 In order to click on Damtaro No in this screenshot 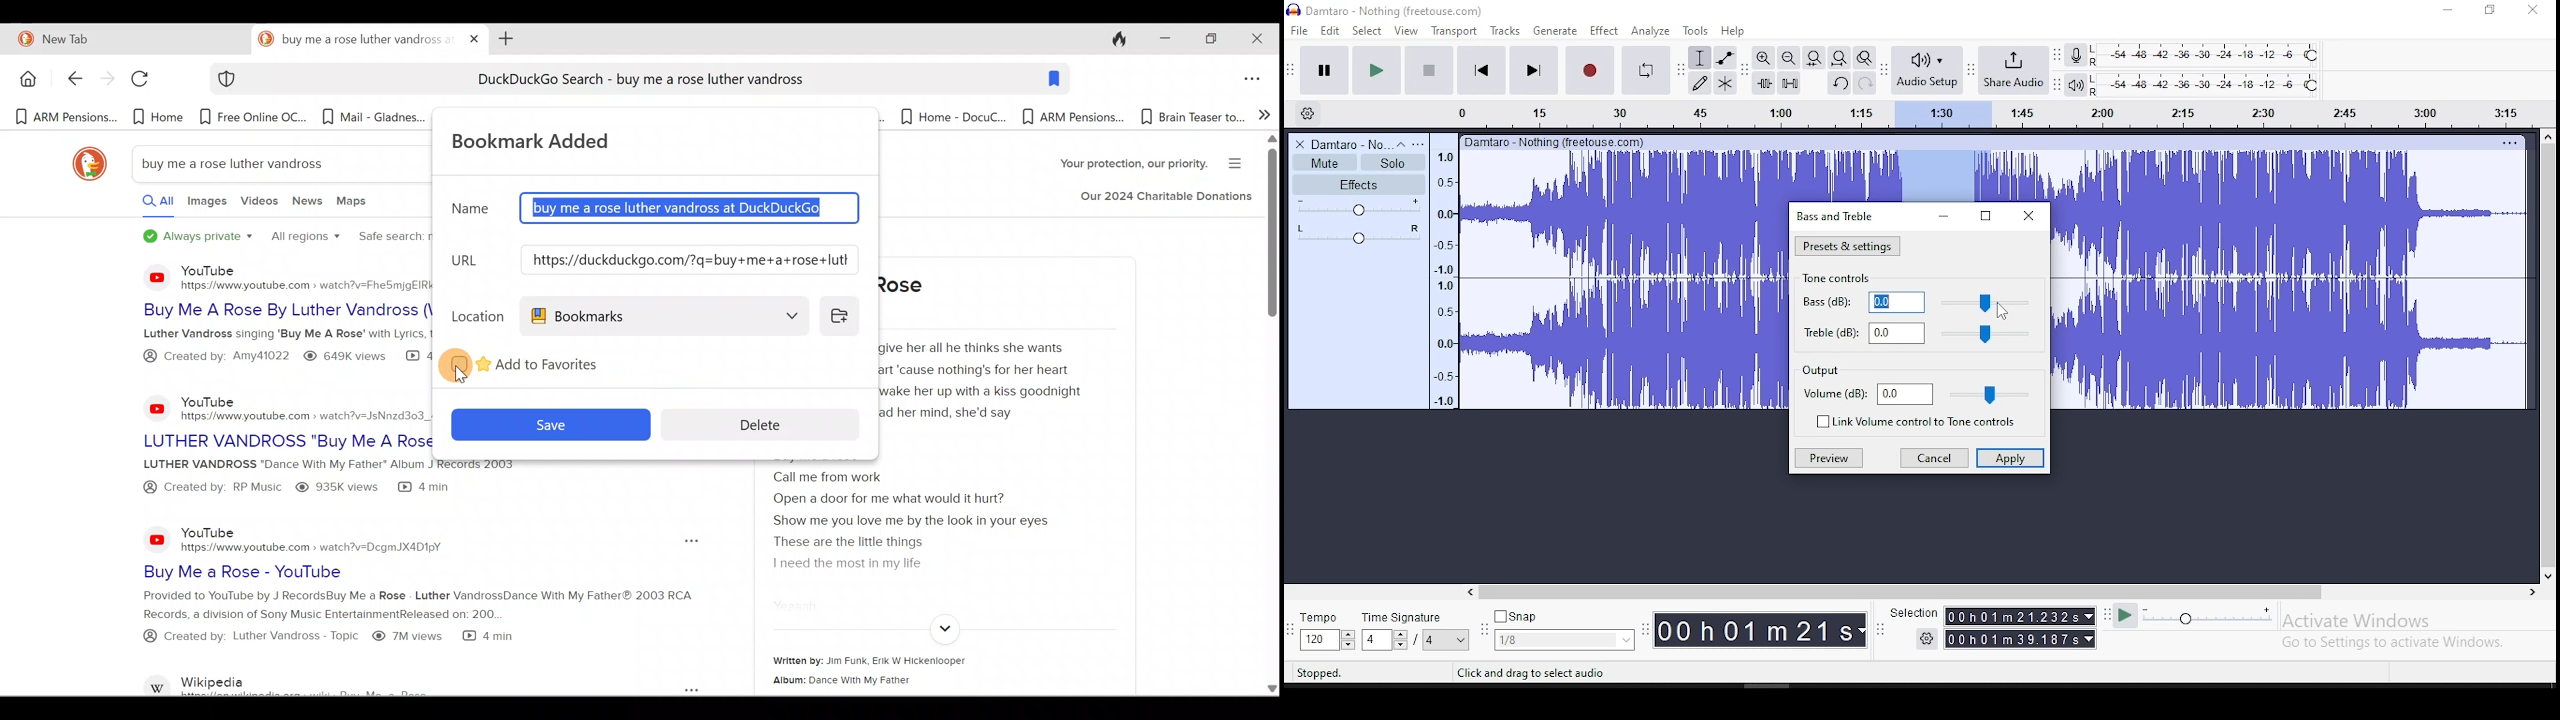, I will do `click(1350, 144)`.